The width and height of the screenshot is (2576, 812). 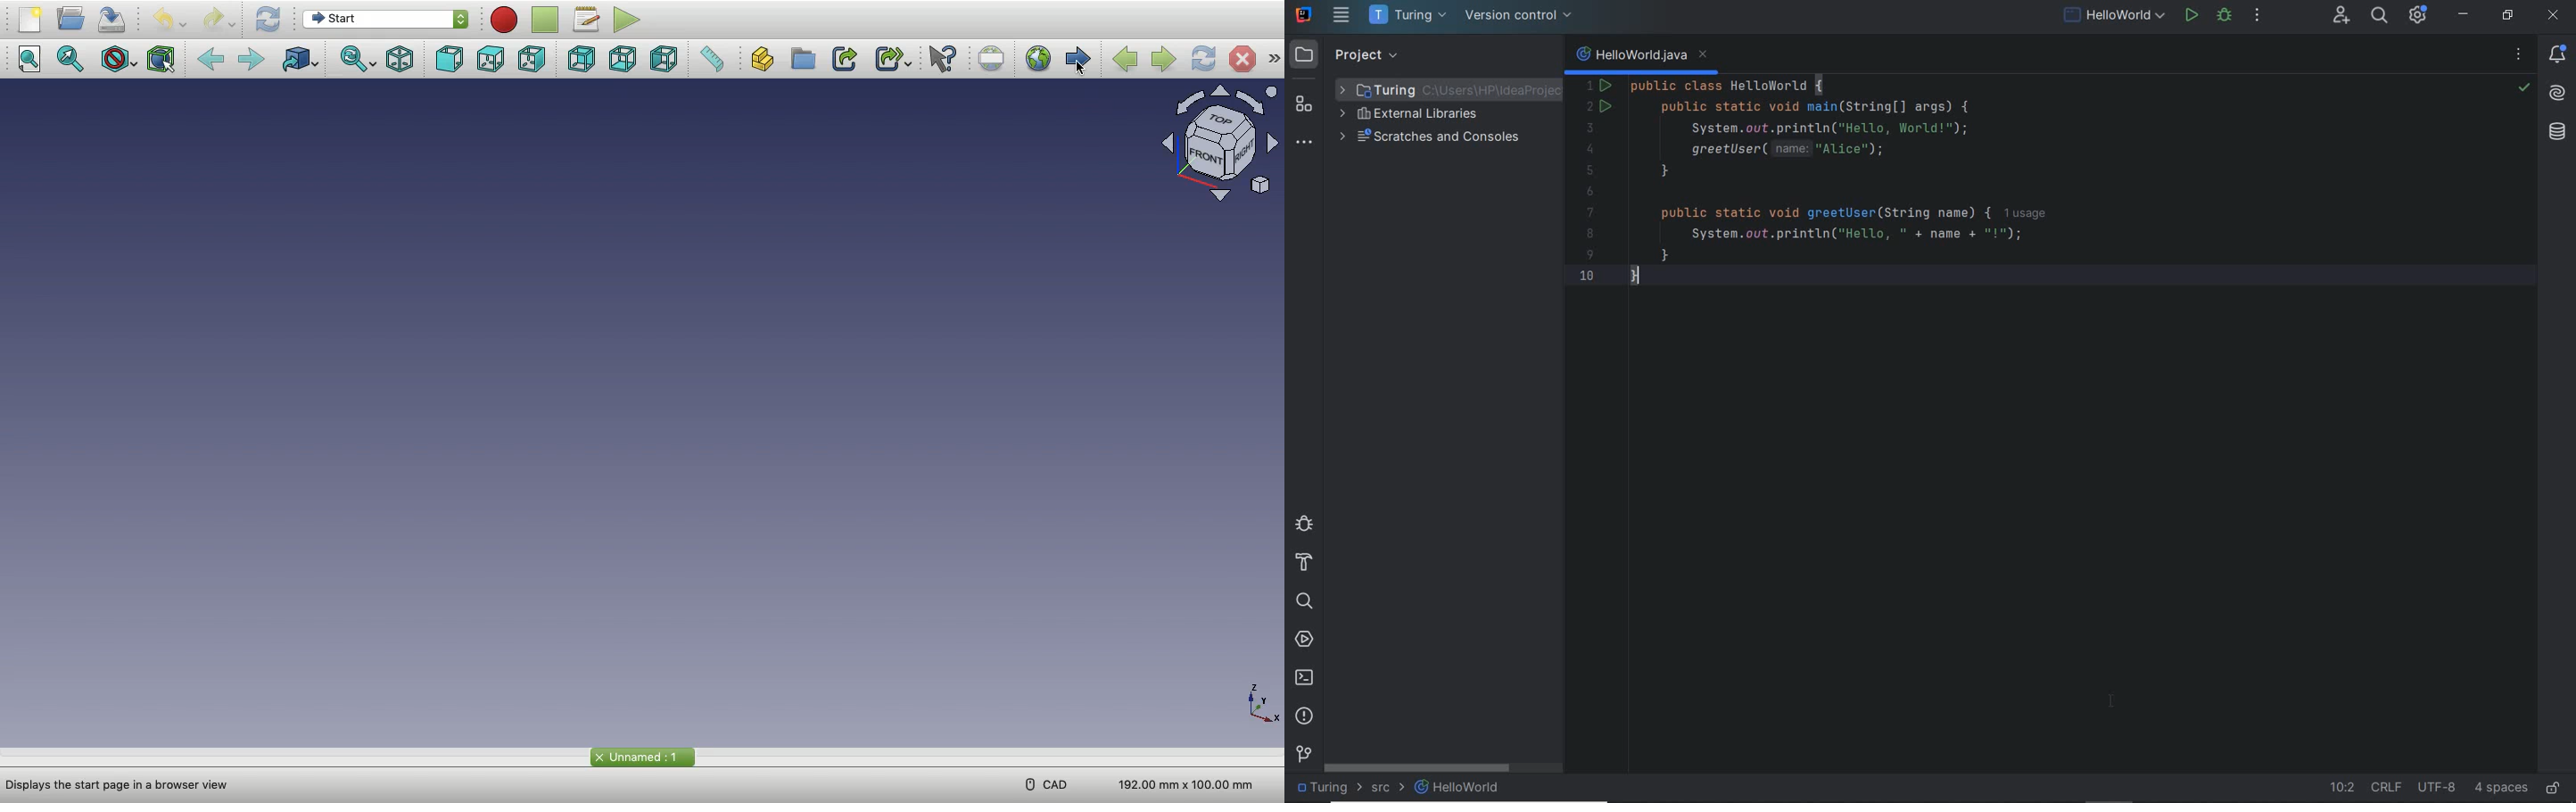 I want to click on search everywhere, so click(x=2380, y=17).